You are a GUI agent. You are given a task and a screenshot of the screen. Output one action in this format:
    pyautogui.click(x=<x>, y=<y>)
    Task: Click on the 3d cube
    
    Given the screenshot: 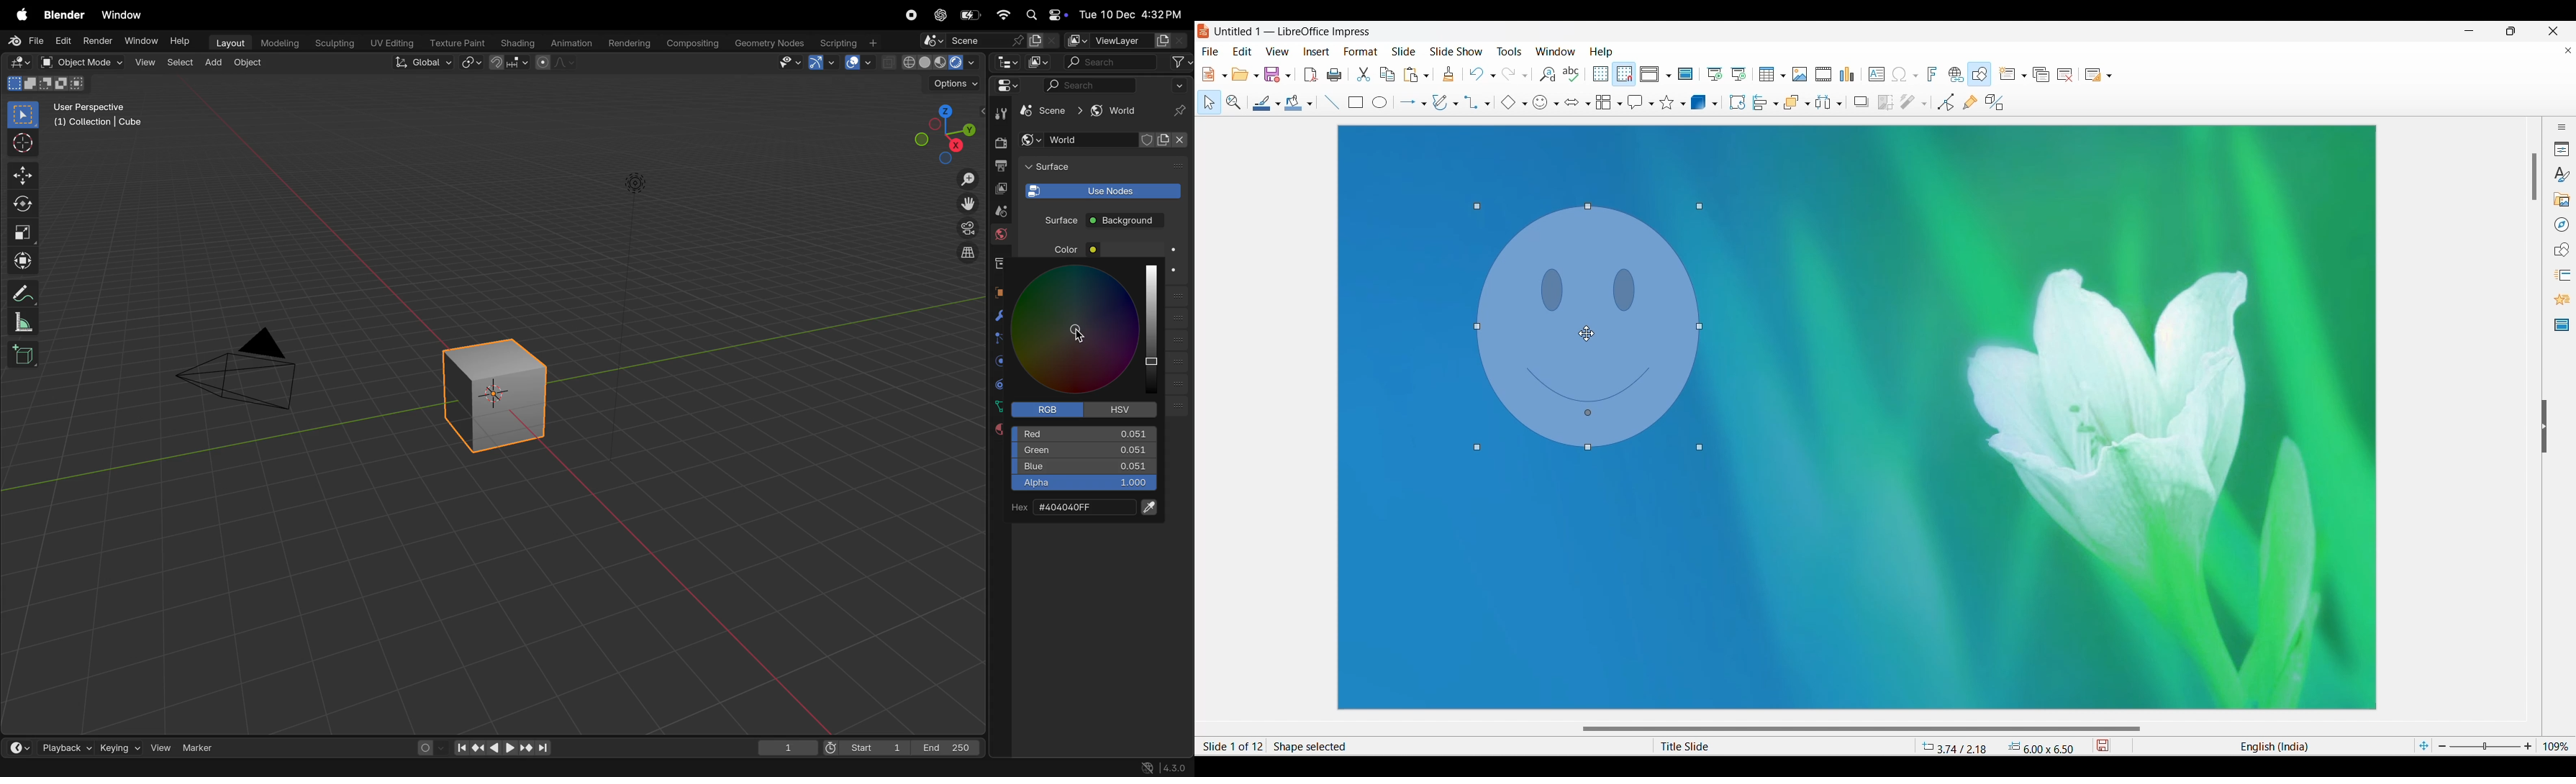 What is the action you would take?
    pyautogui.click(x=502, y=391)
    